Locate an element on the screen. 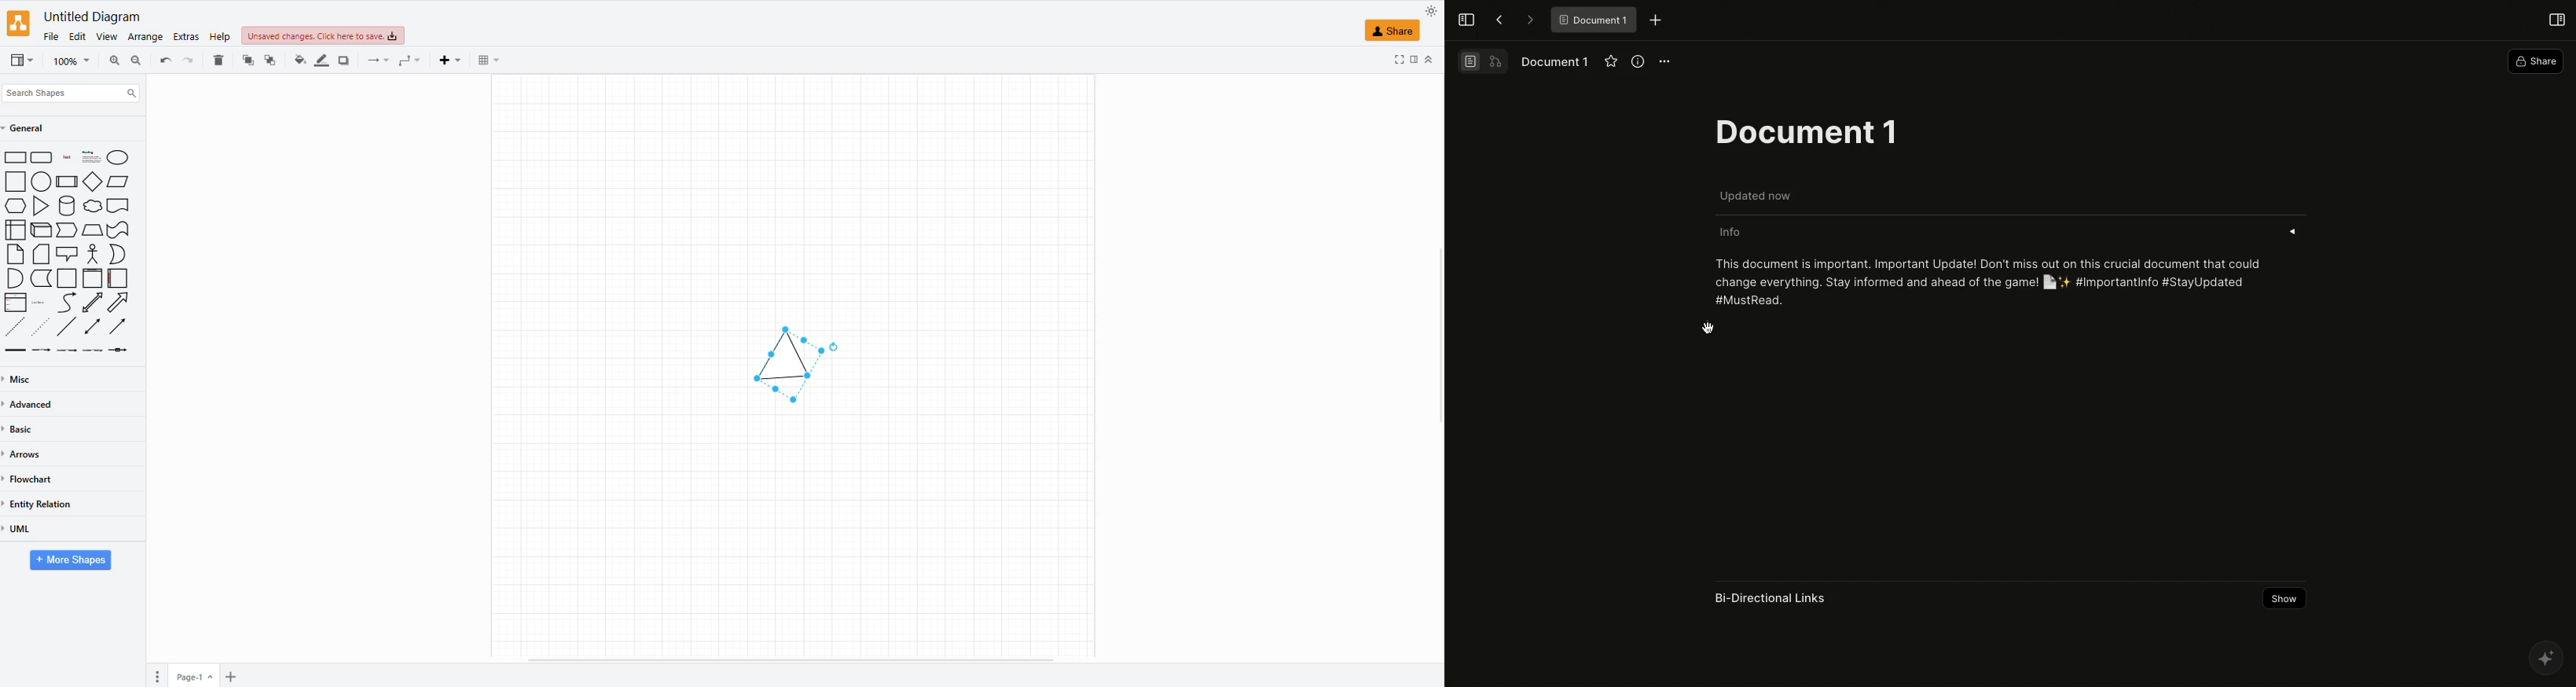 This screenshot has width=2576, height=700. table is located at coordinates (487, 60).